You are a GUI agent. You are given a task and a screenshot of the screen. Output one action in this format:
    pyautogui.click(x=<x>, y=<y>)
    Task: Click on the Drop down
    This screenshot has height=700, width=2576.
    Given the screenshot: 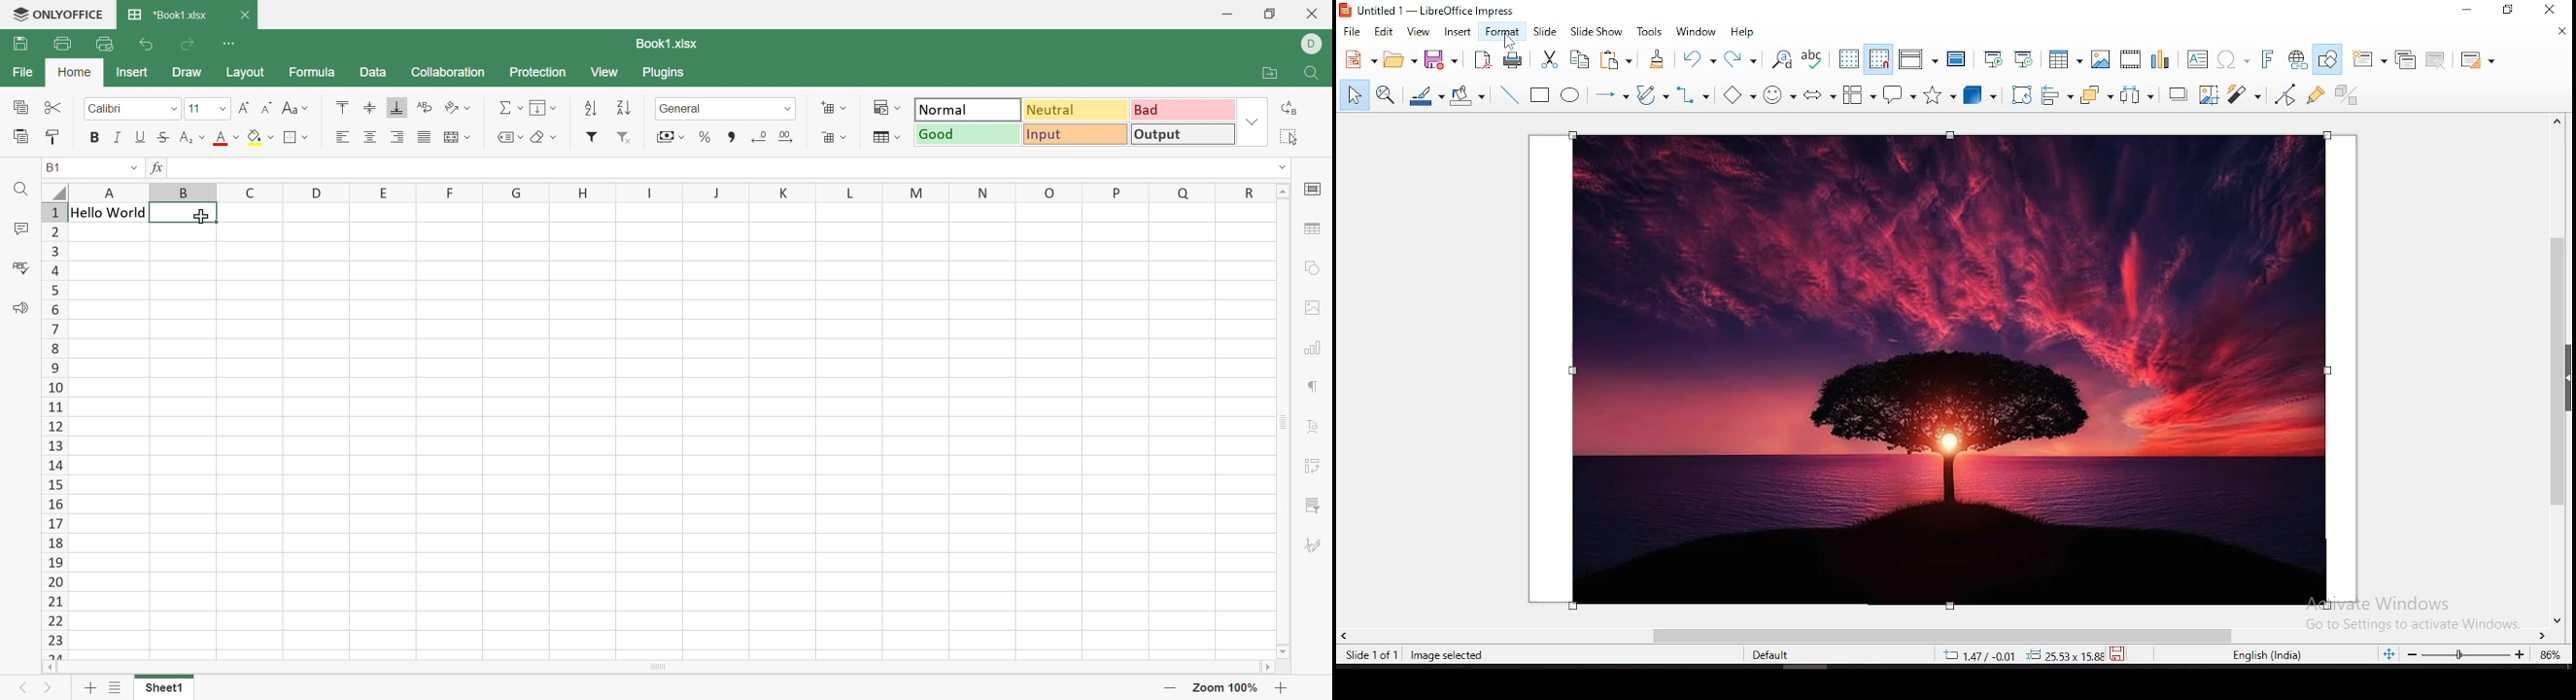 What is the action you would take?
    pyautogui.click(x=1283, y=169)
    